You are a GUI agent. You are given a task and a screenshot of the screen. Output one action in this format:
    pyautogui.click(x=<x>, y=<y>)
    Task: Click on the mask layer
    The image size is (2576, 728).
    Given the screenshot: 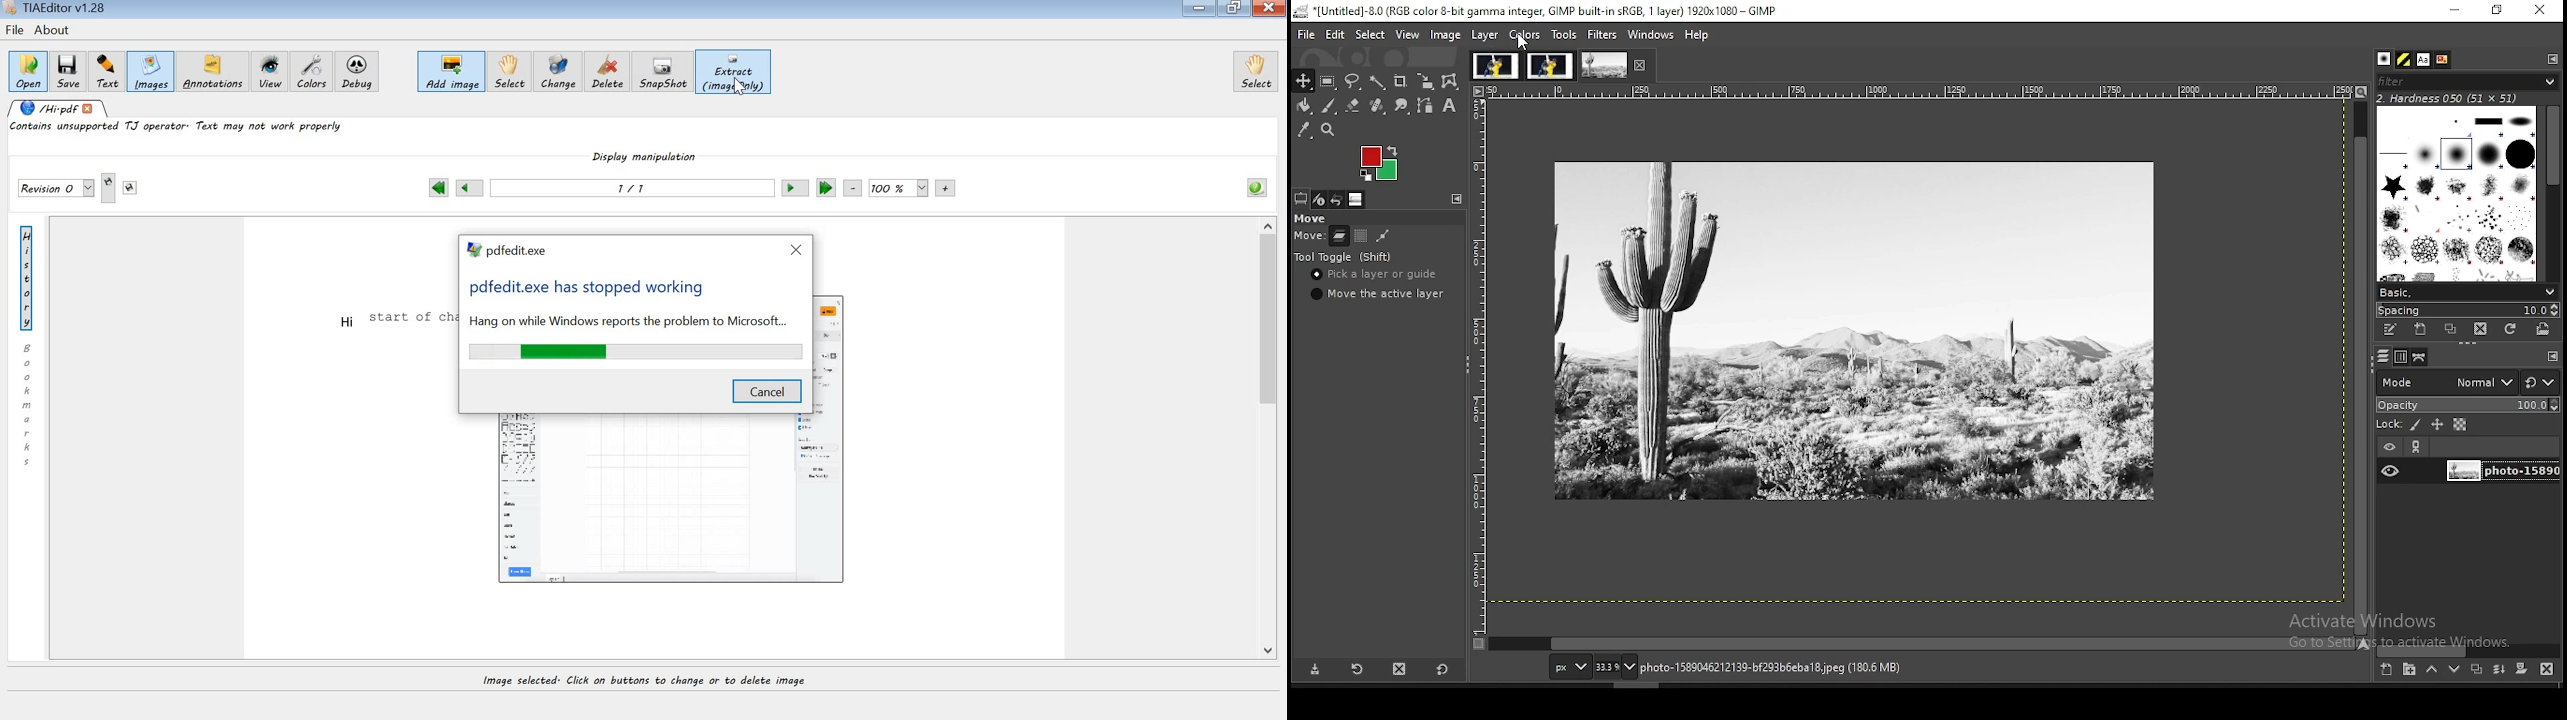 What is the action you would take?
    pyautogui.click(x=2521, y=670)
    